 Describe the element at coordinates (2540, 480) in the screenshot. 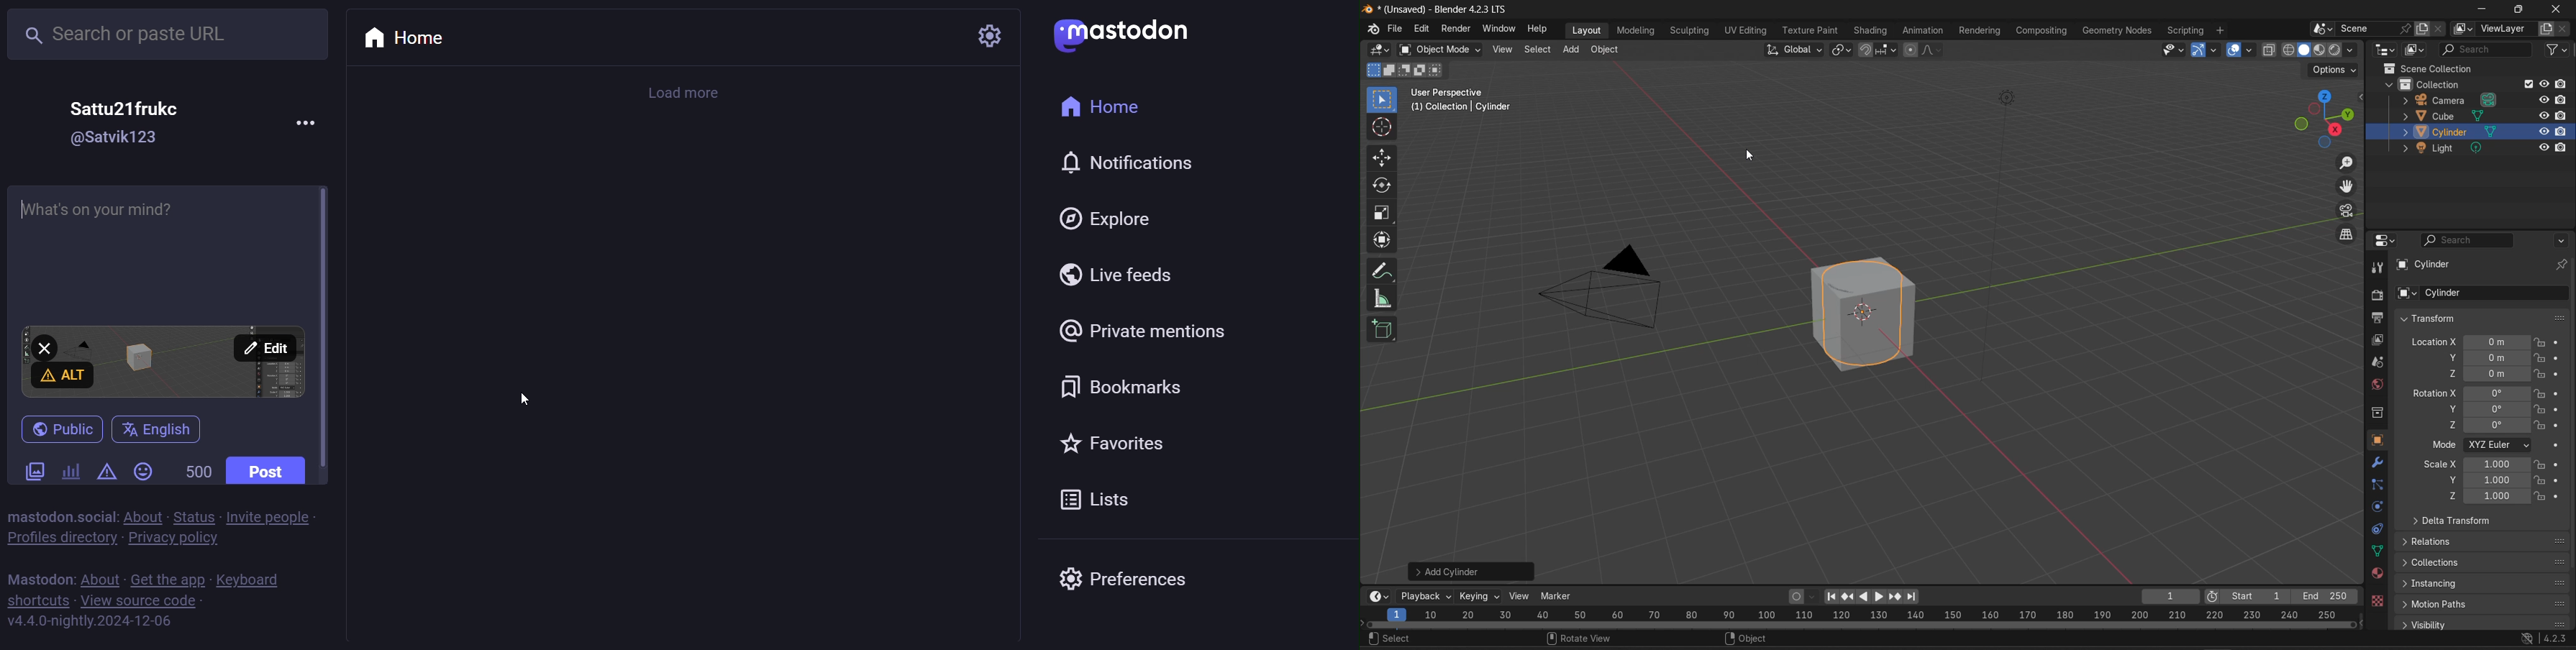

I see `lock scale` at that location.